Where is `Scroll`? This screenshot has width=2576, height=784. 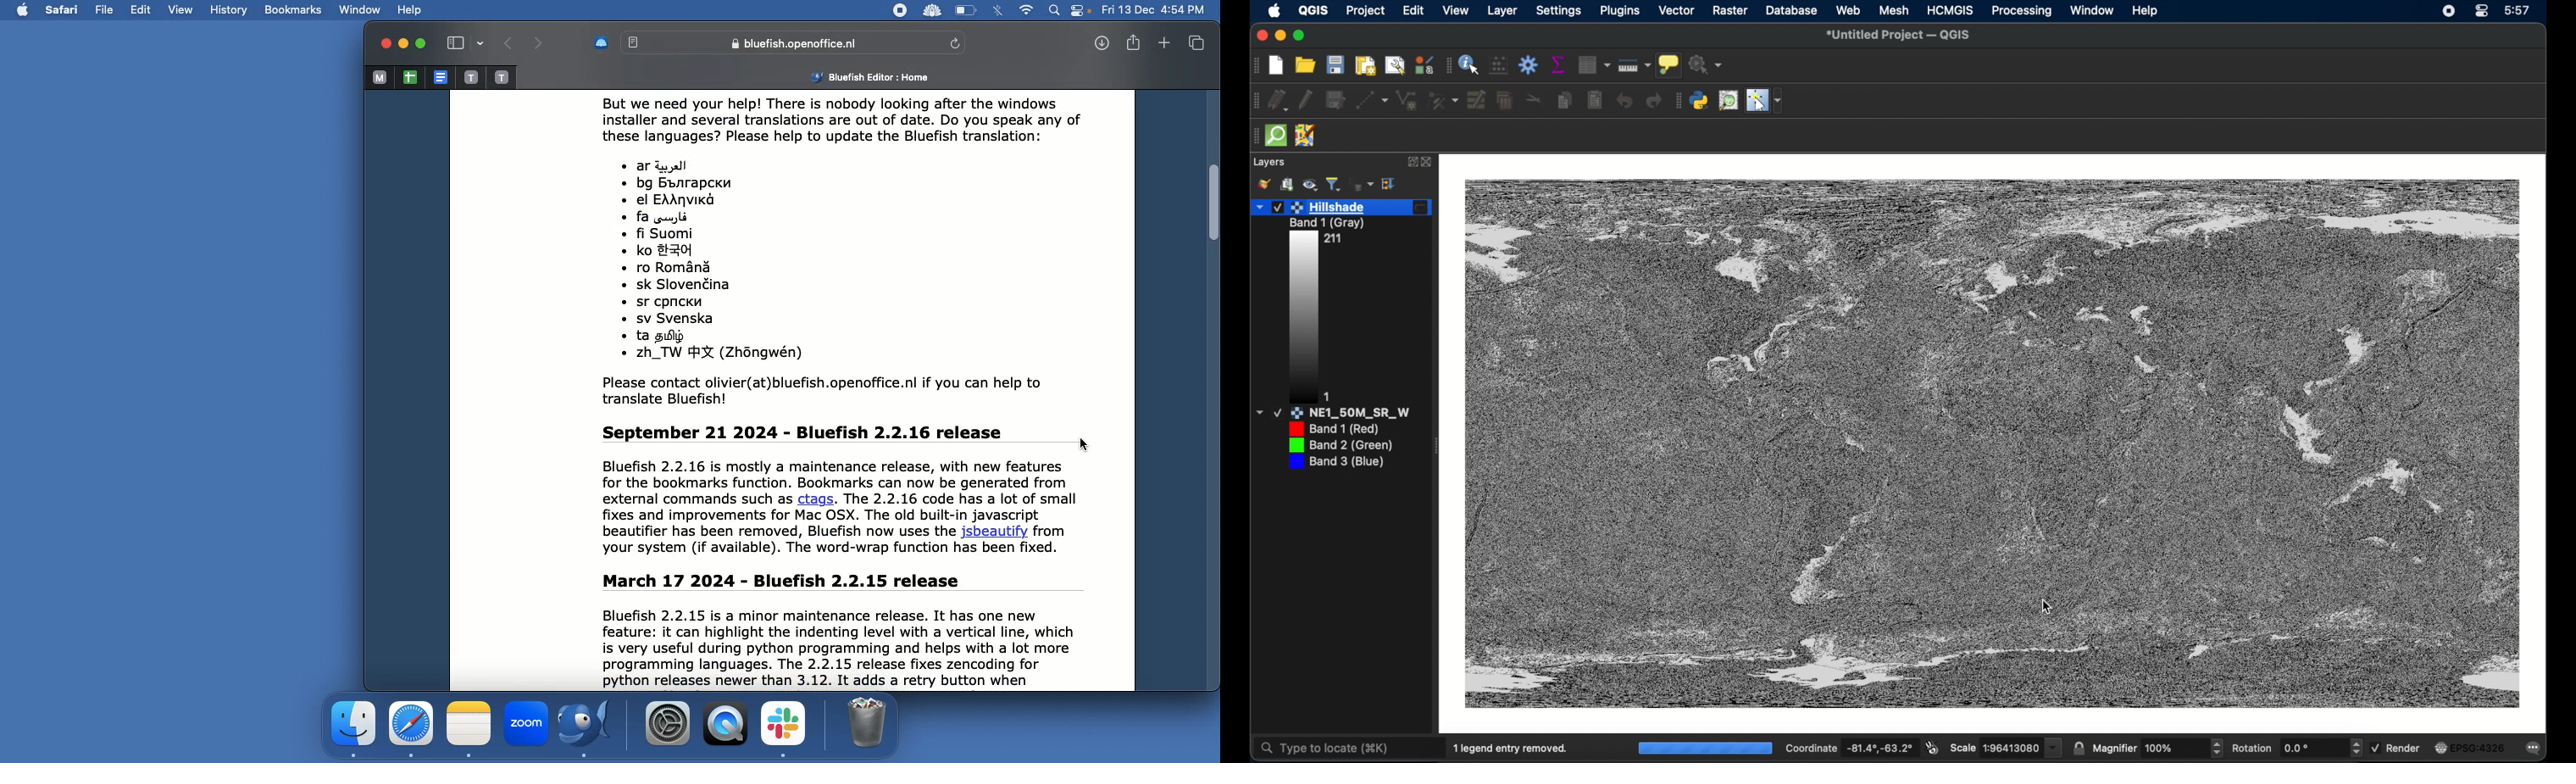 Scroll is located at coordinates (1213, 393).